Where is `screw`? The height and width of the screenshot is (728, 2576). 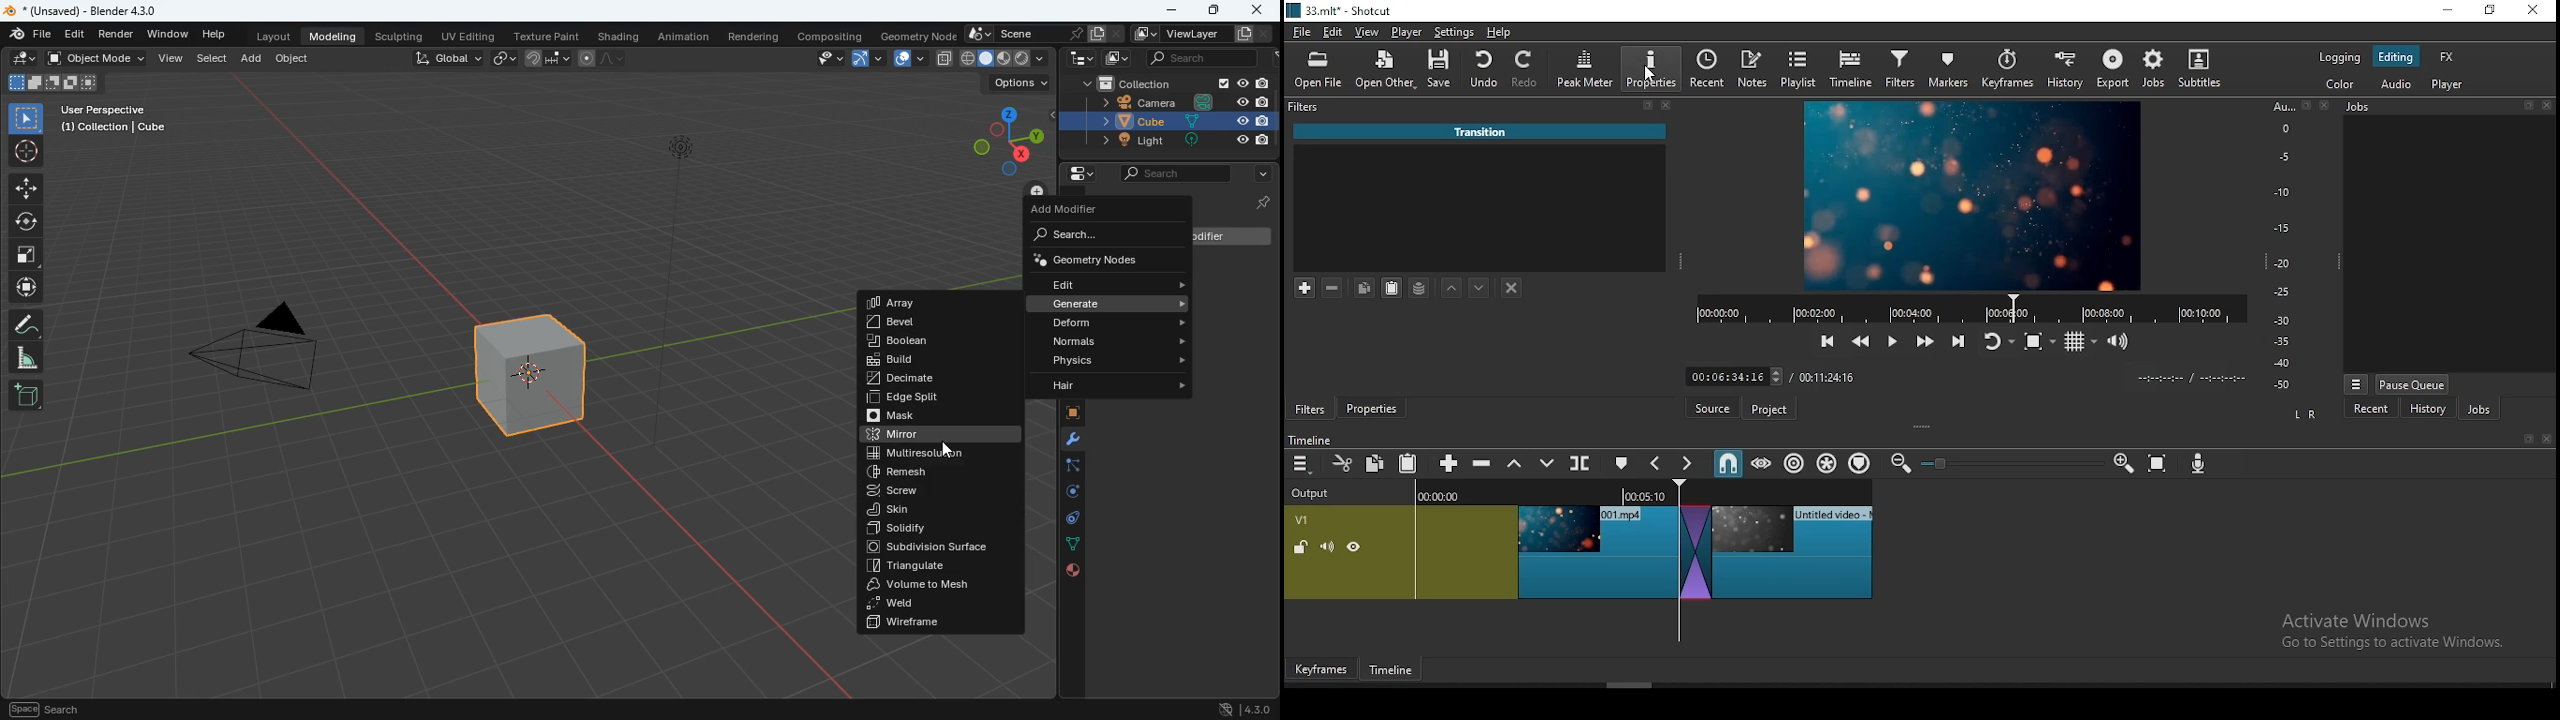 screw is located at coordinates (935, 490).